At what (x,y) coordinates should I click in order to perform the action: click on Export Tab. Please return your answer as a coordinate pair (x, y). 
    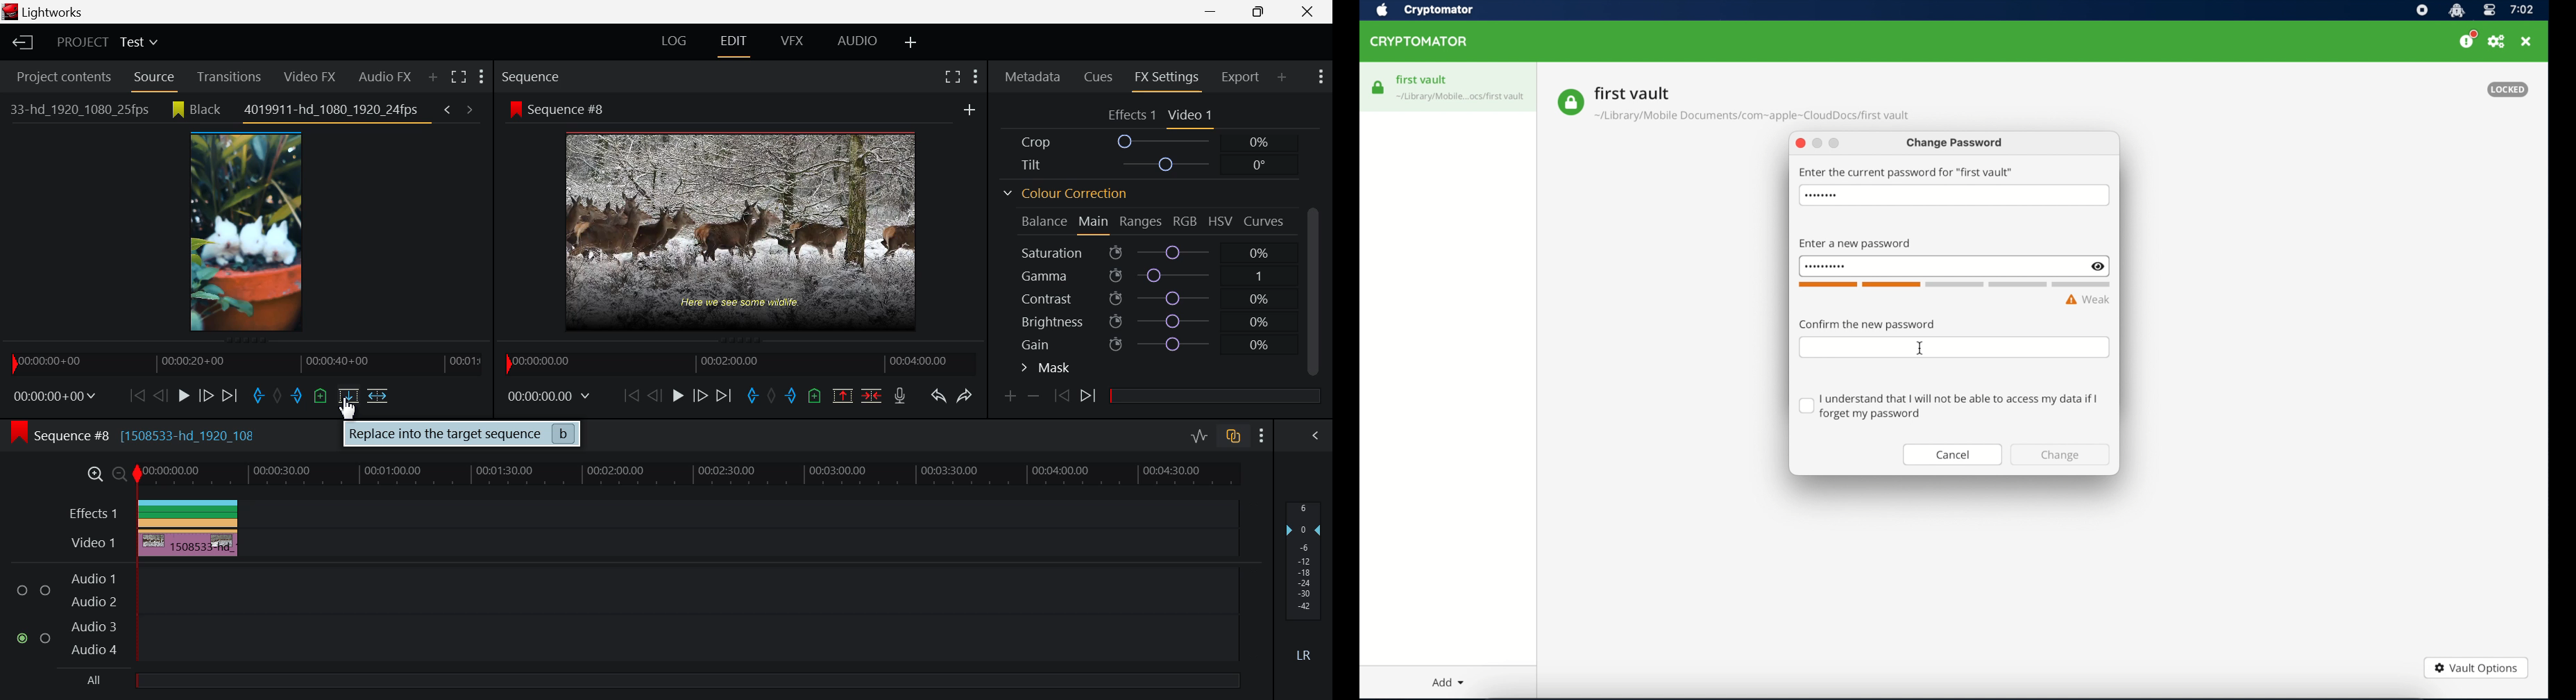
    Looking at the image, I should click on (1239, 76).